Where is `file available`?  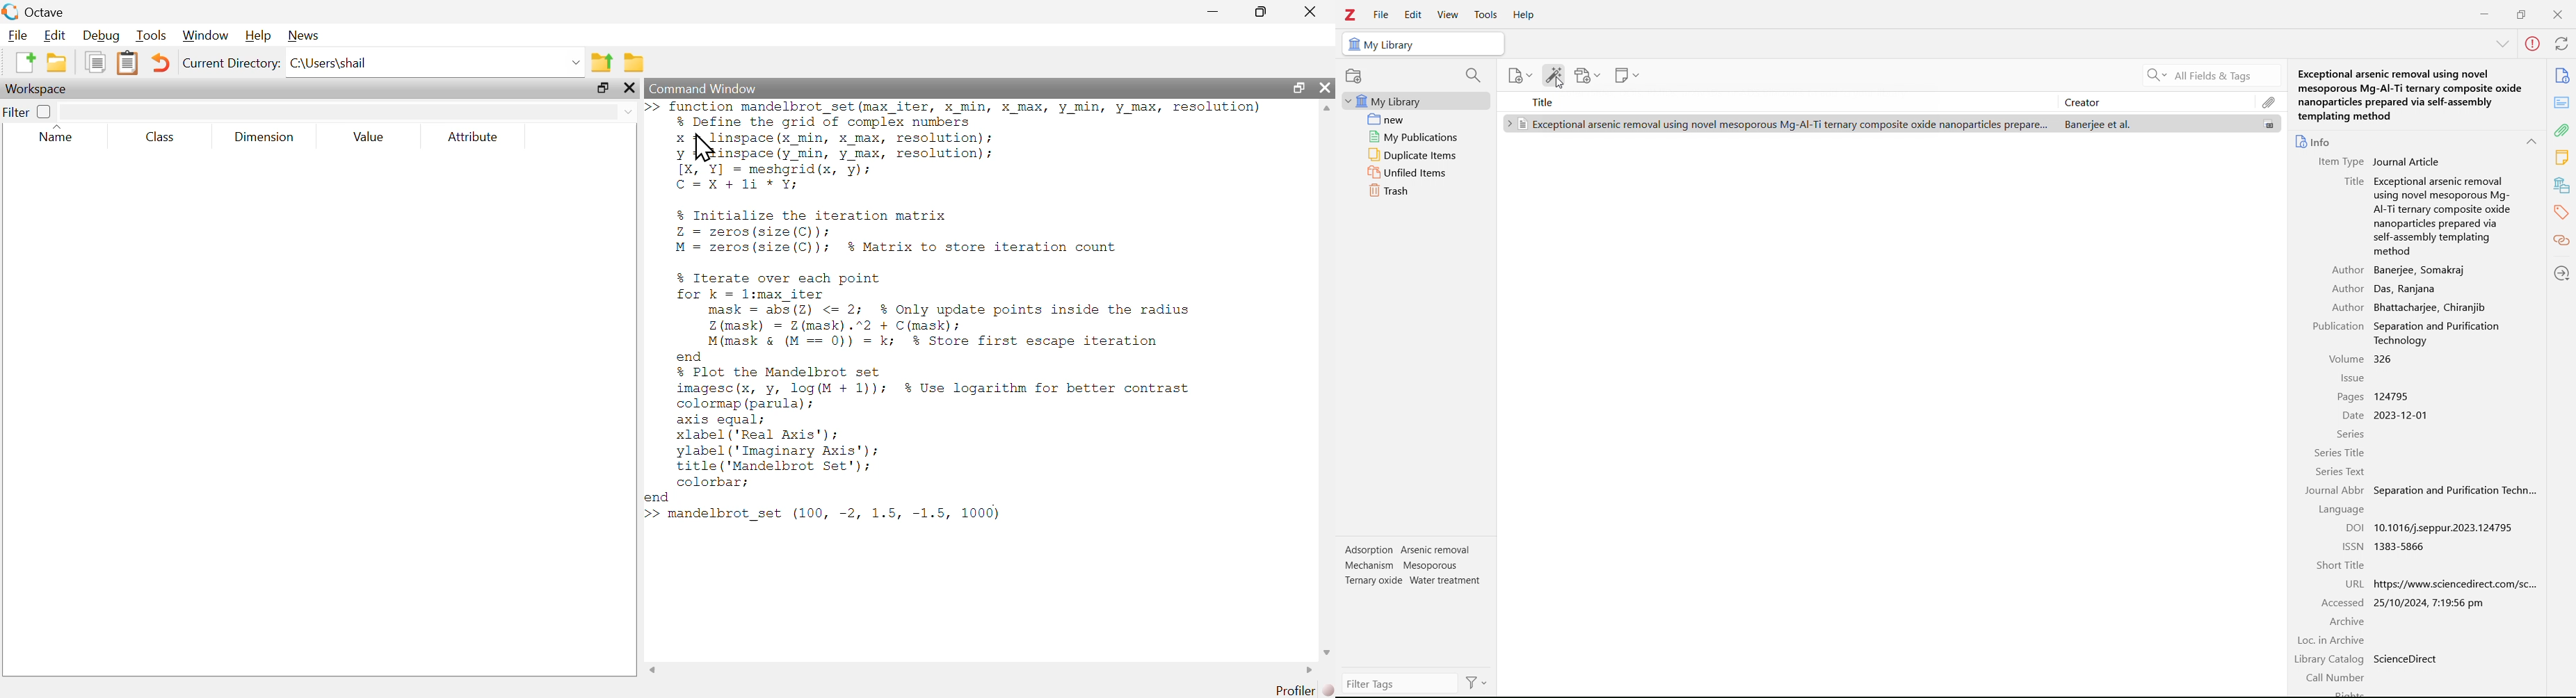 file available is located at coordinates (2269, 124).